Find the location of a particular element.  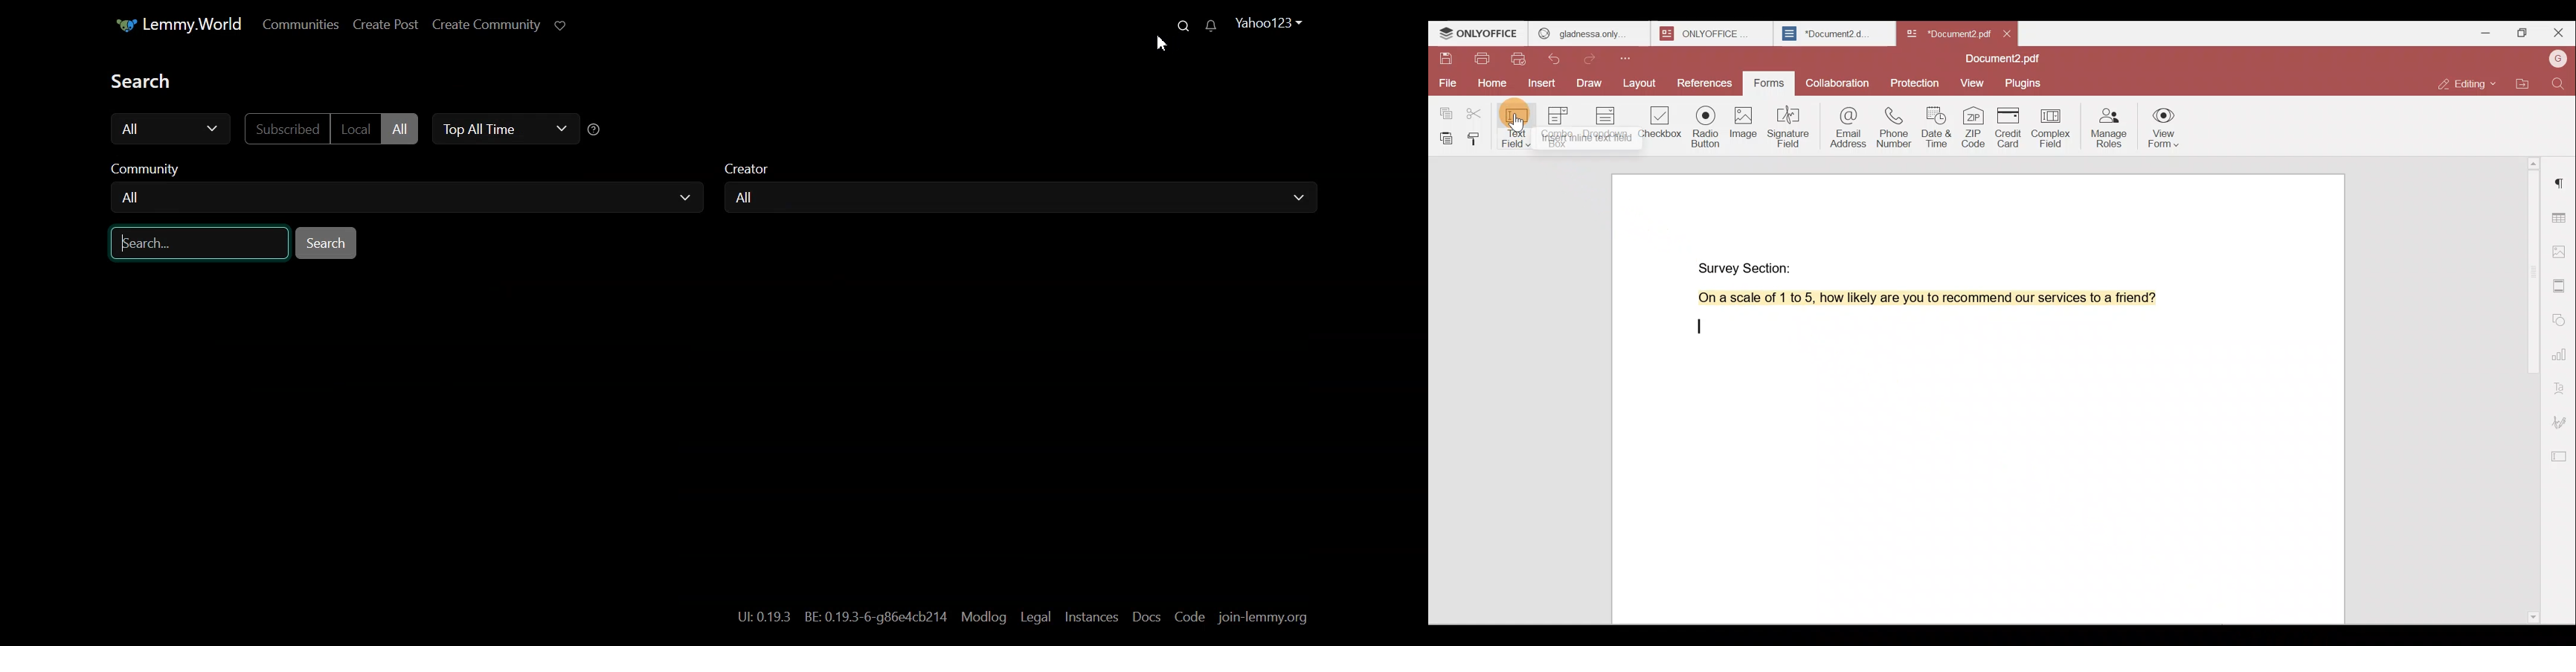

Layout is located at coordinates (1639, 84).